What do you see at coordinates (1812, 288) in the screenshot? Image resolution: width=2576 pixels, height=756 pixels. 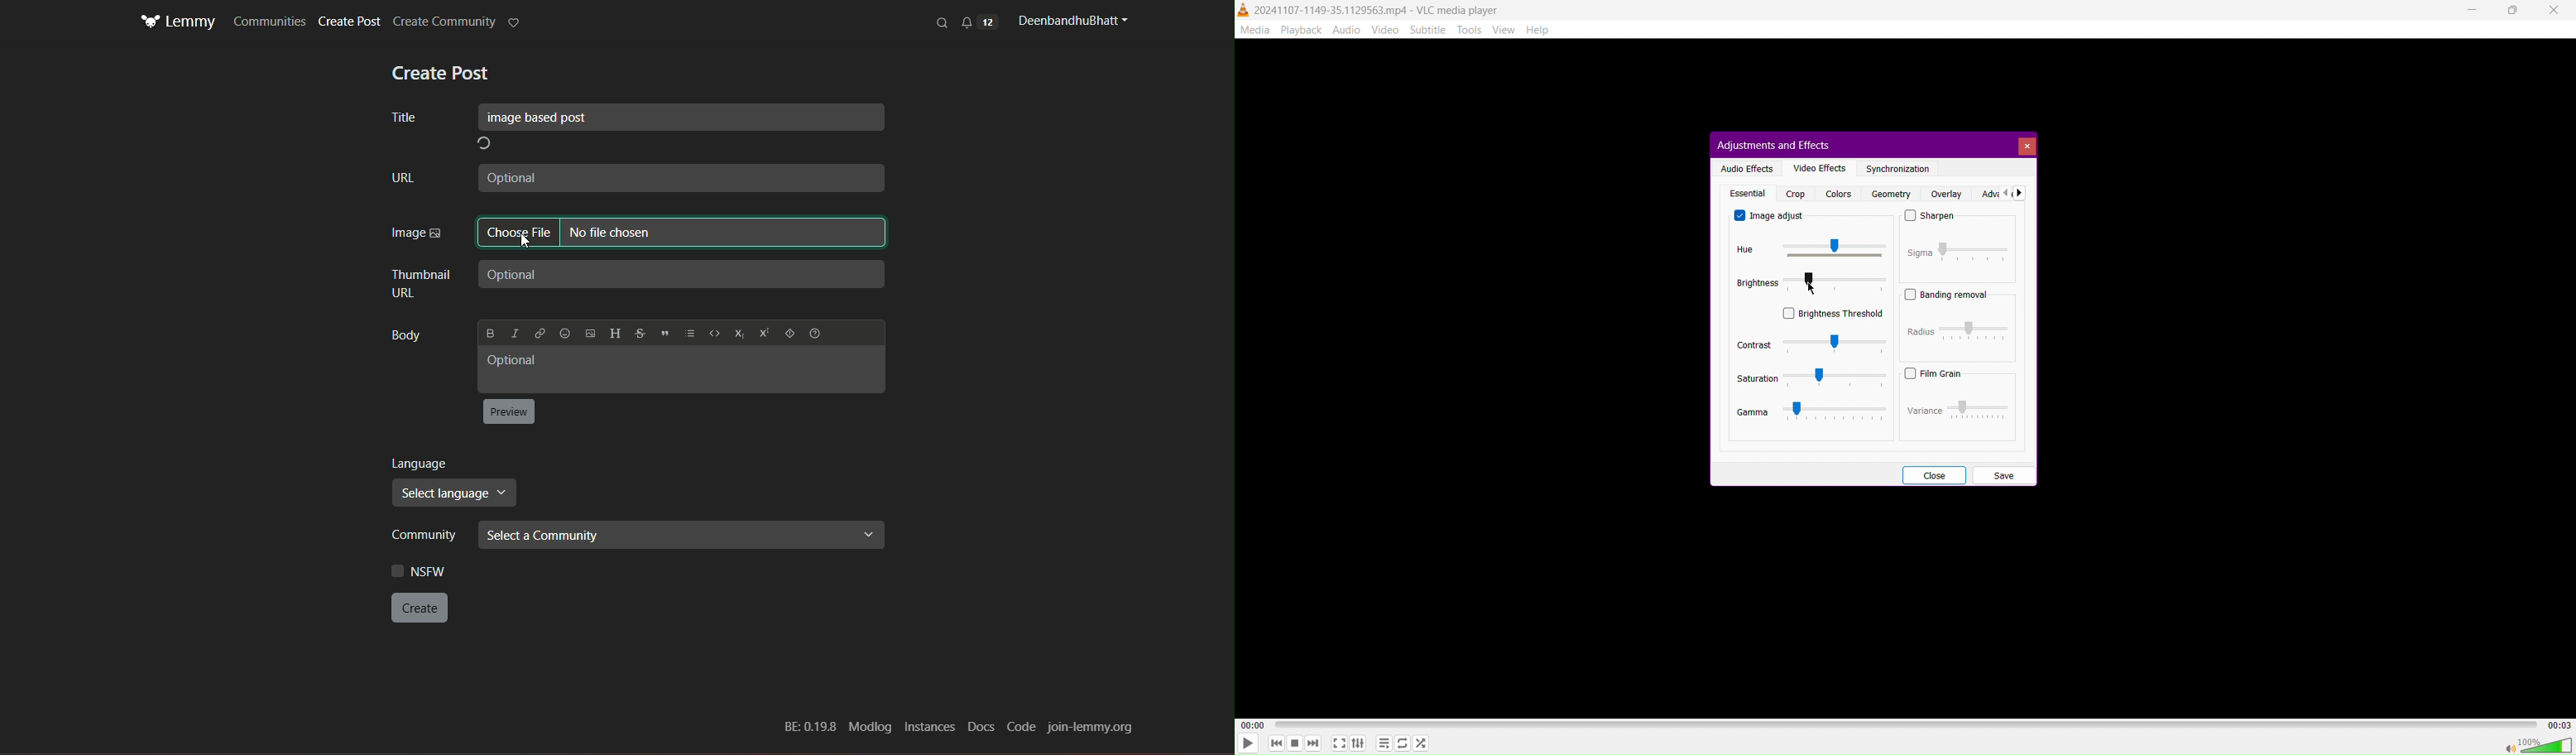 I see `DRAG_TO Cursor Position` at bounding box center [1812, 288].